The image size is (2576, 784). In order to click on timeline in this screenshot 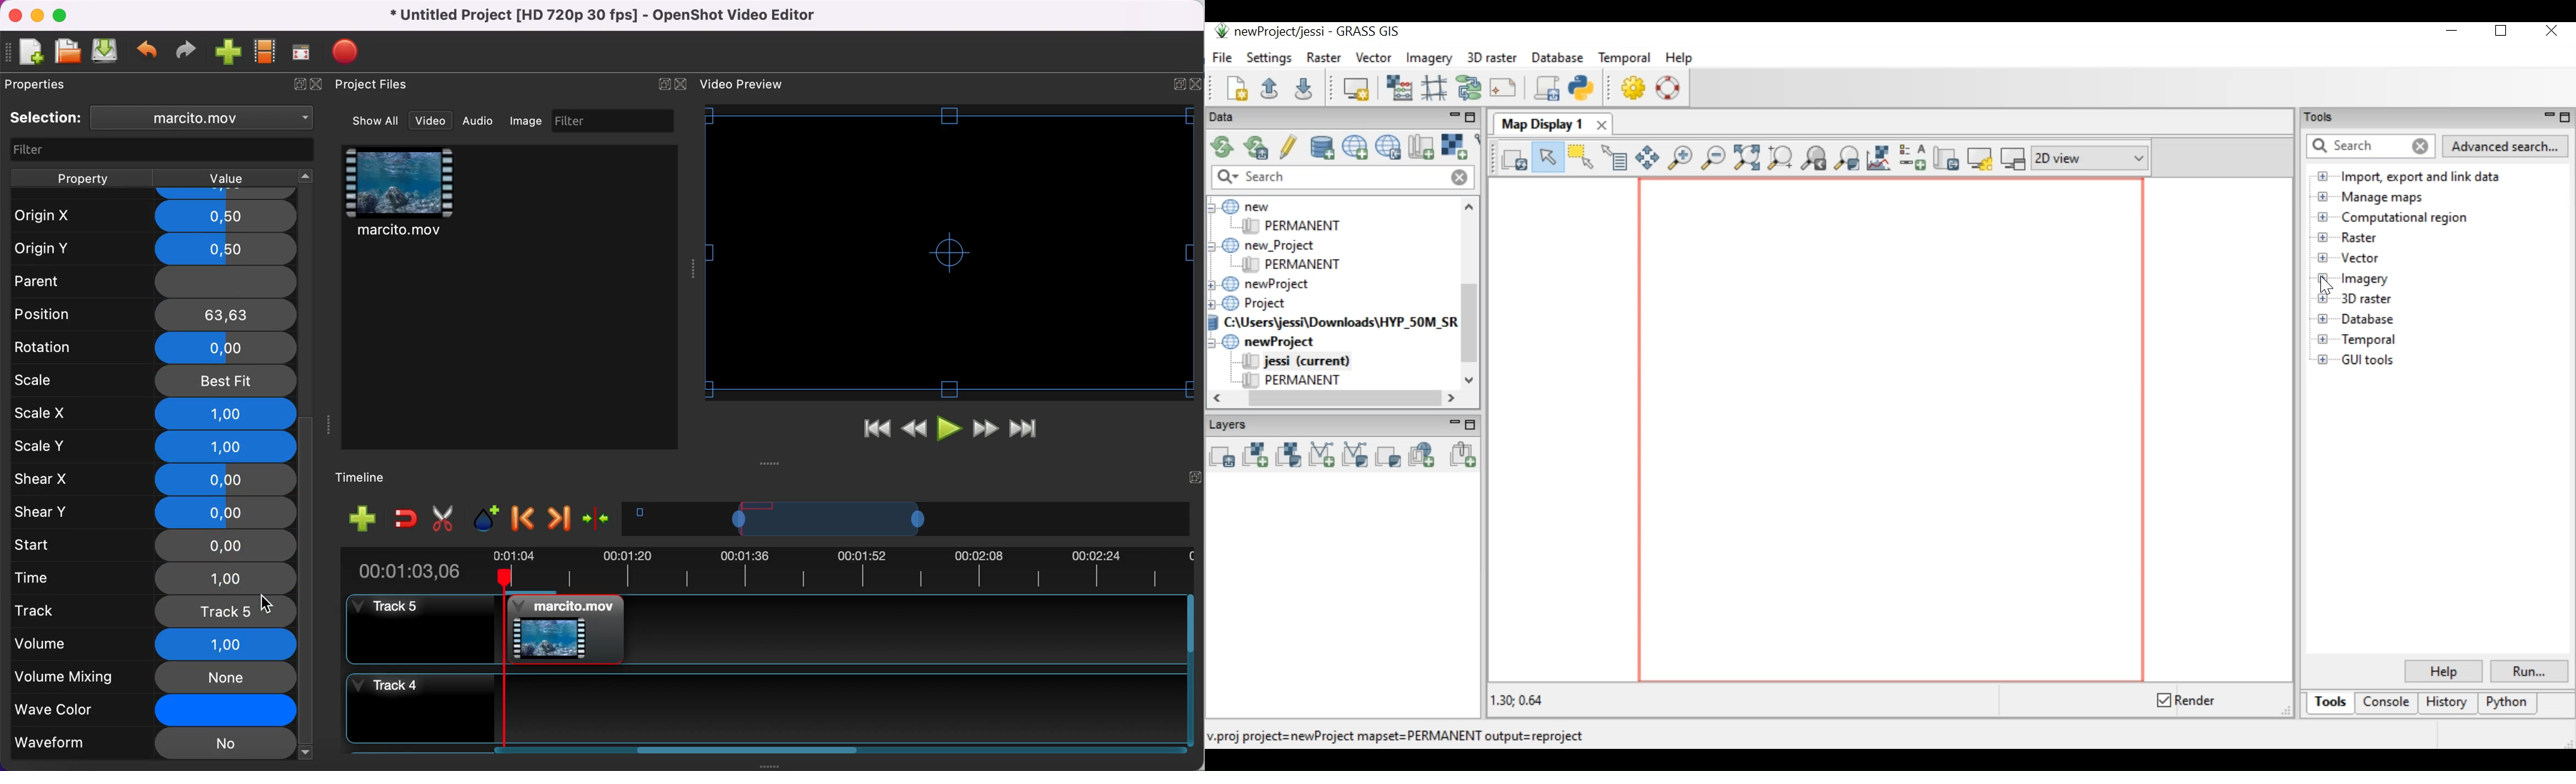, I will do `click(906, 518)`.